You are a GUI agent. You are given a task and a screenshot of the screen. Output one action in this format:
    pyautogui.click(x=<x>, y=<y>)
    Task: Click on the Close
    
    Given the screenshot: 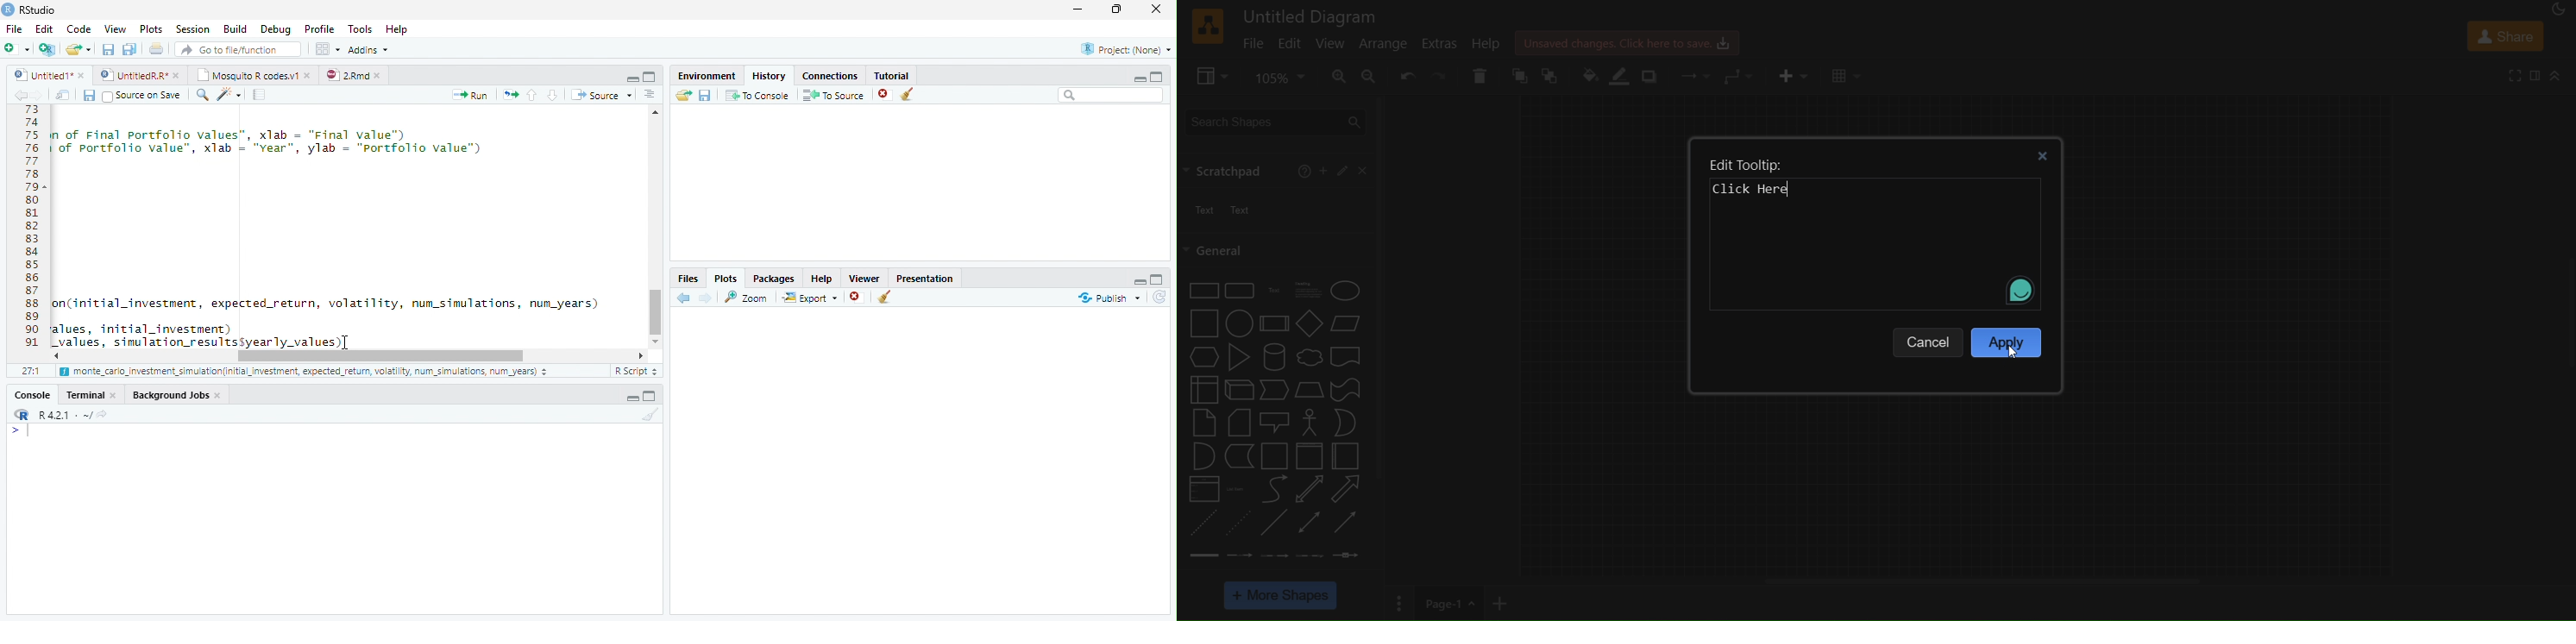 What is the action you would take?
    pyautogui.click(x=1158, y=10)
    